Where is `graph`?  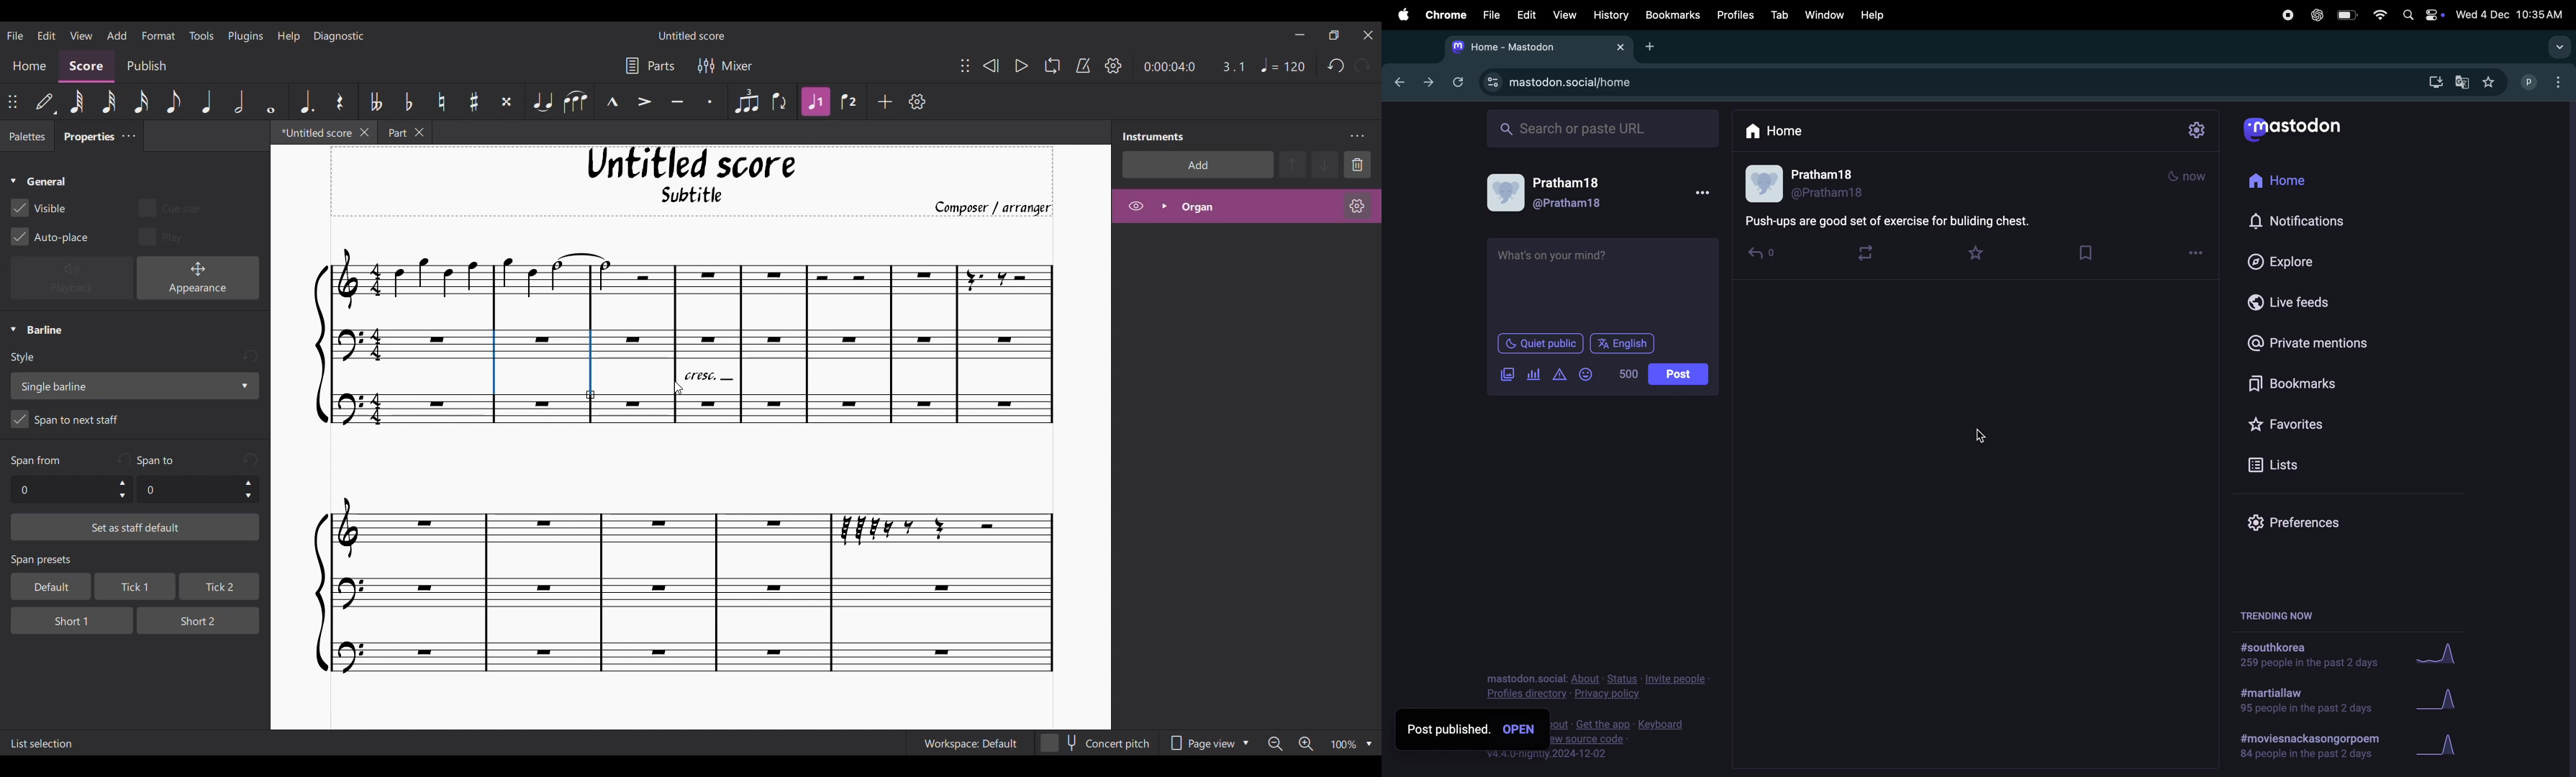
graph is located at coordinates (2444, 745).